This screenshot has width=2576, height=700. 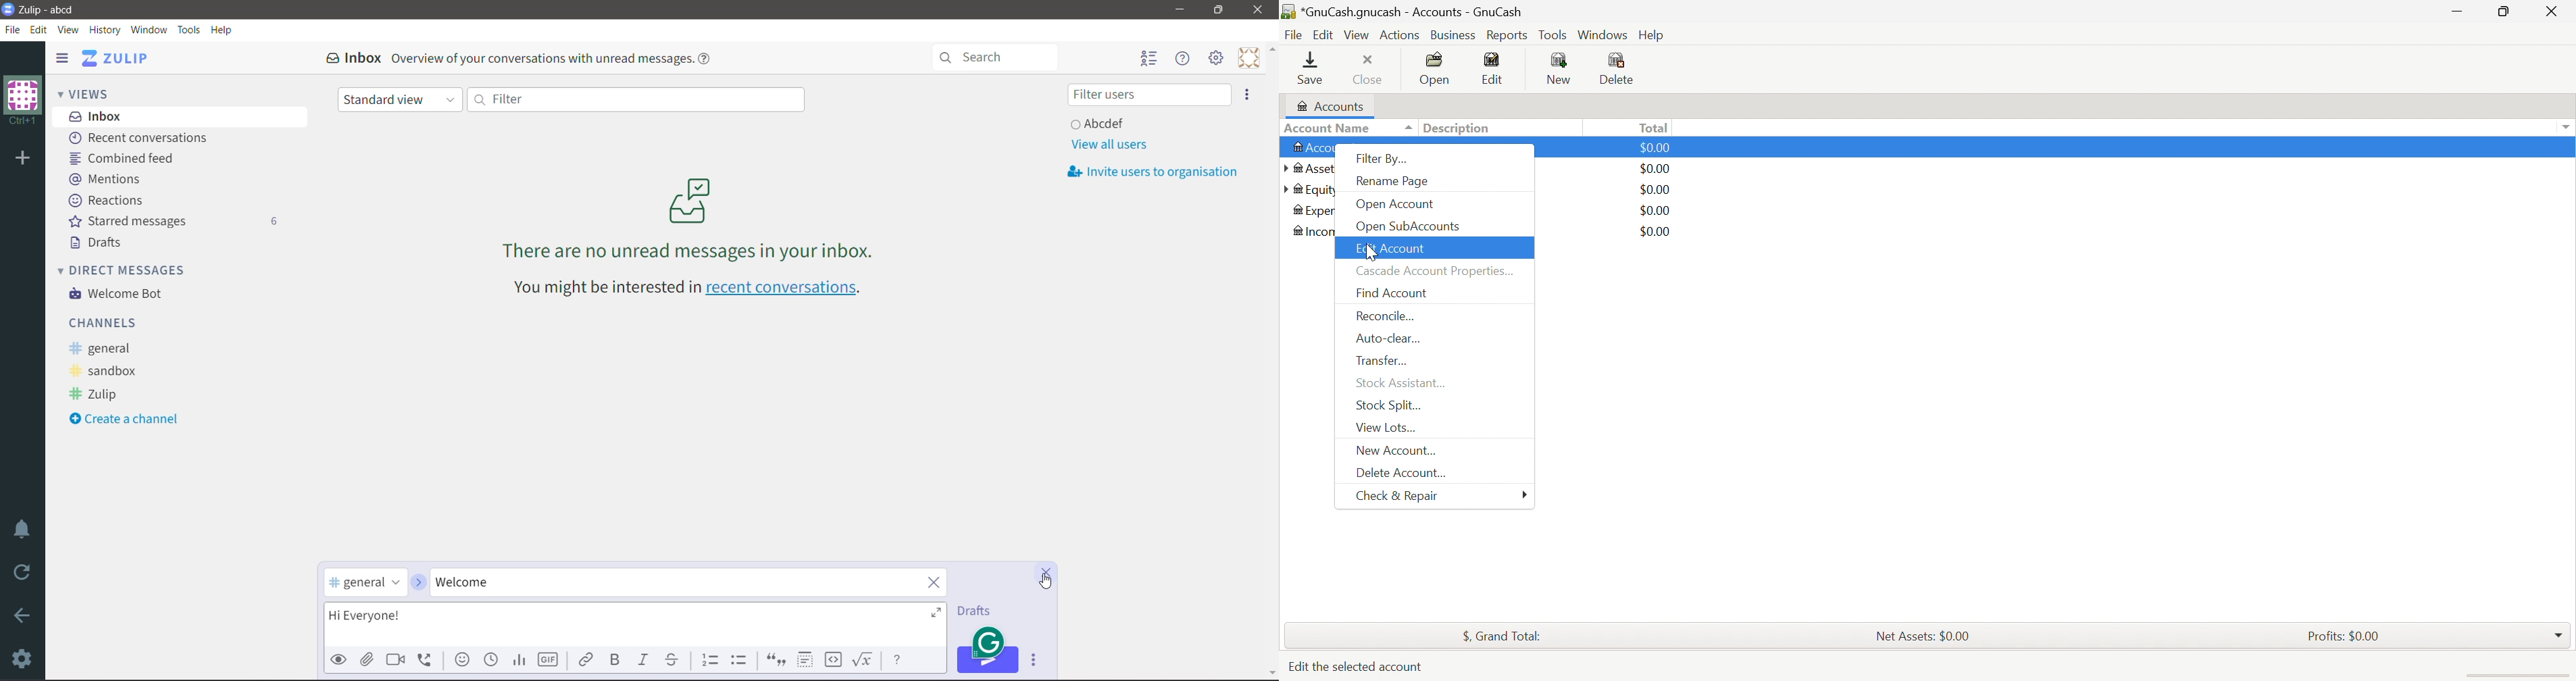 I want to click on Go Back, so click(x=23, y=615).